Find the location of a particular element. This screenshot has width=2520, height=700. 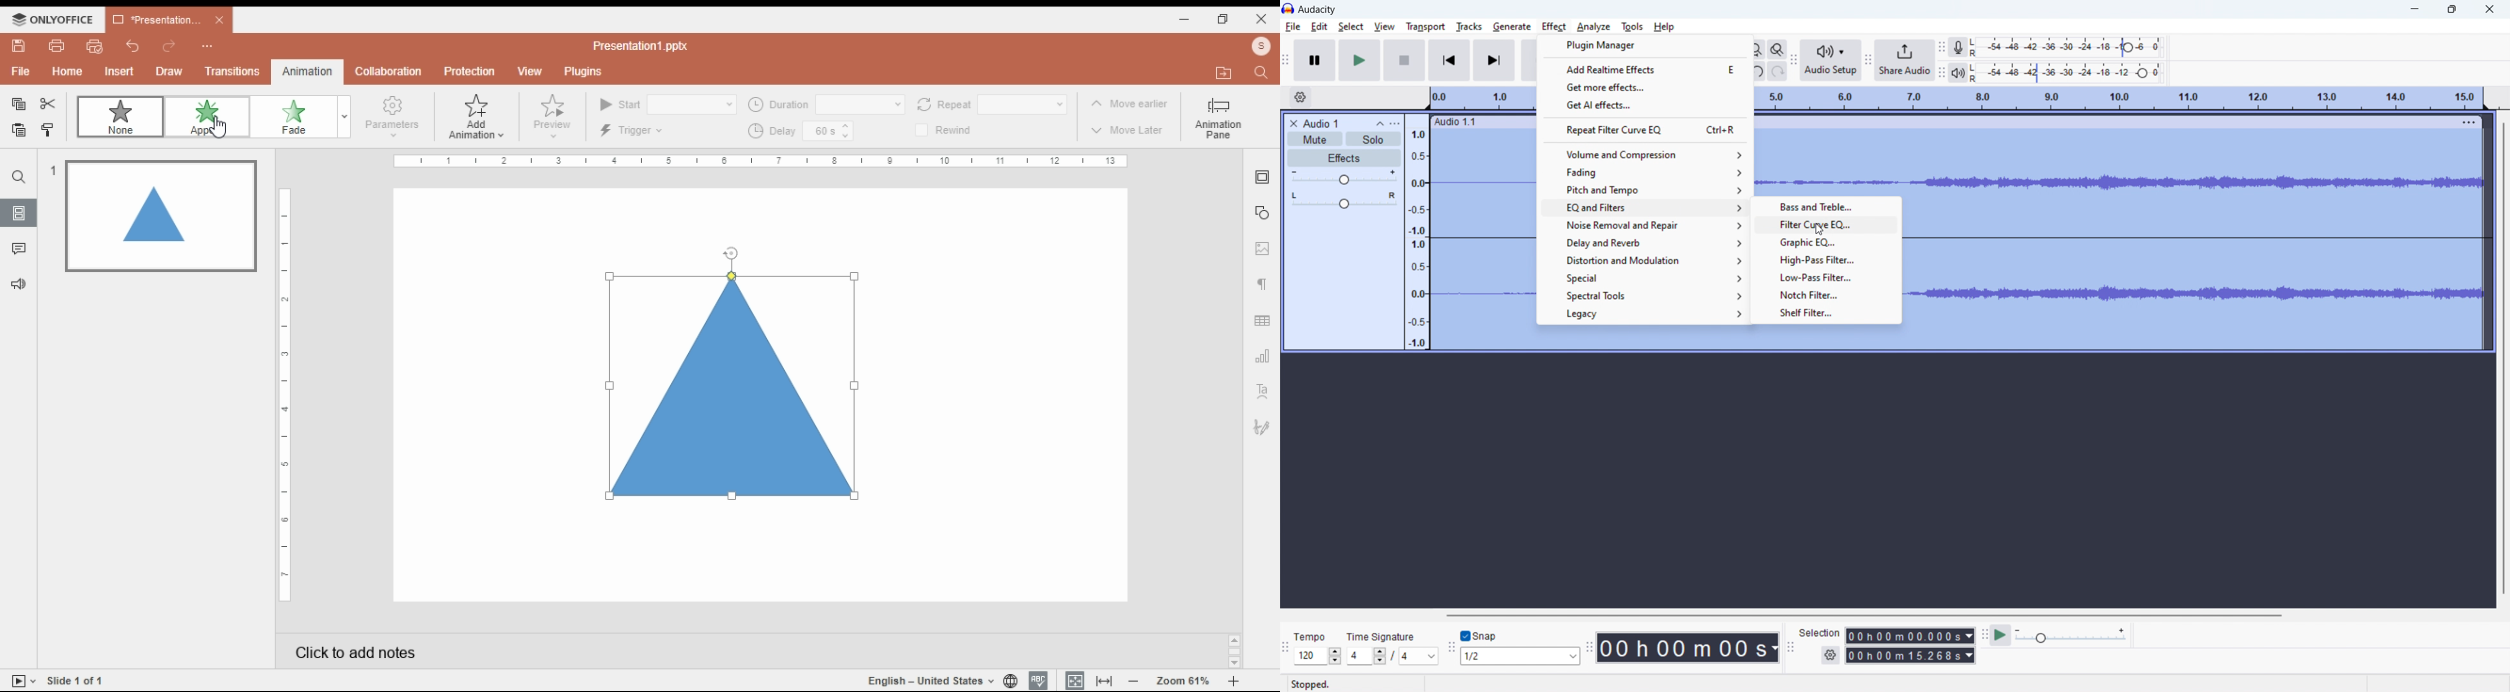

pause is located at coordinates (1315, 60).